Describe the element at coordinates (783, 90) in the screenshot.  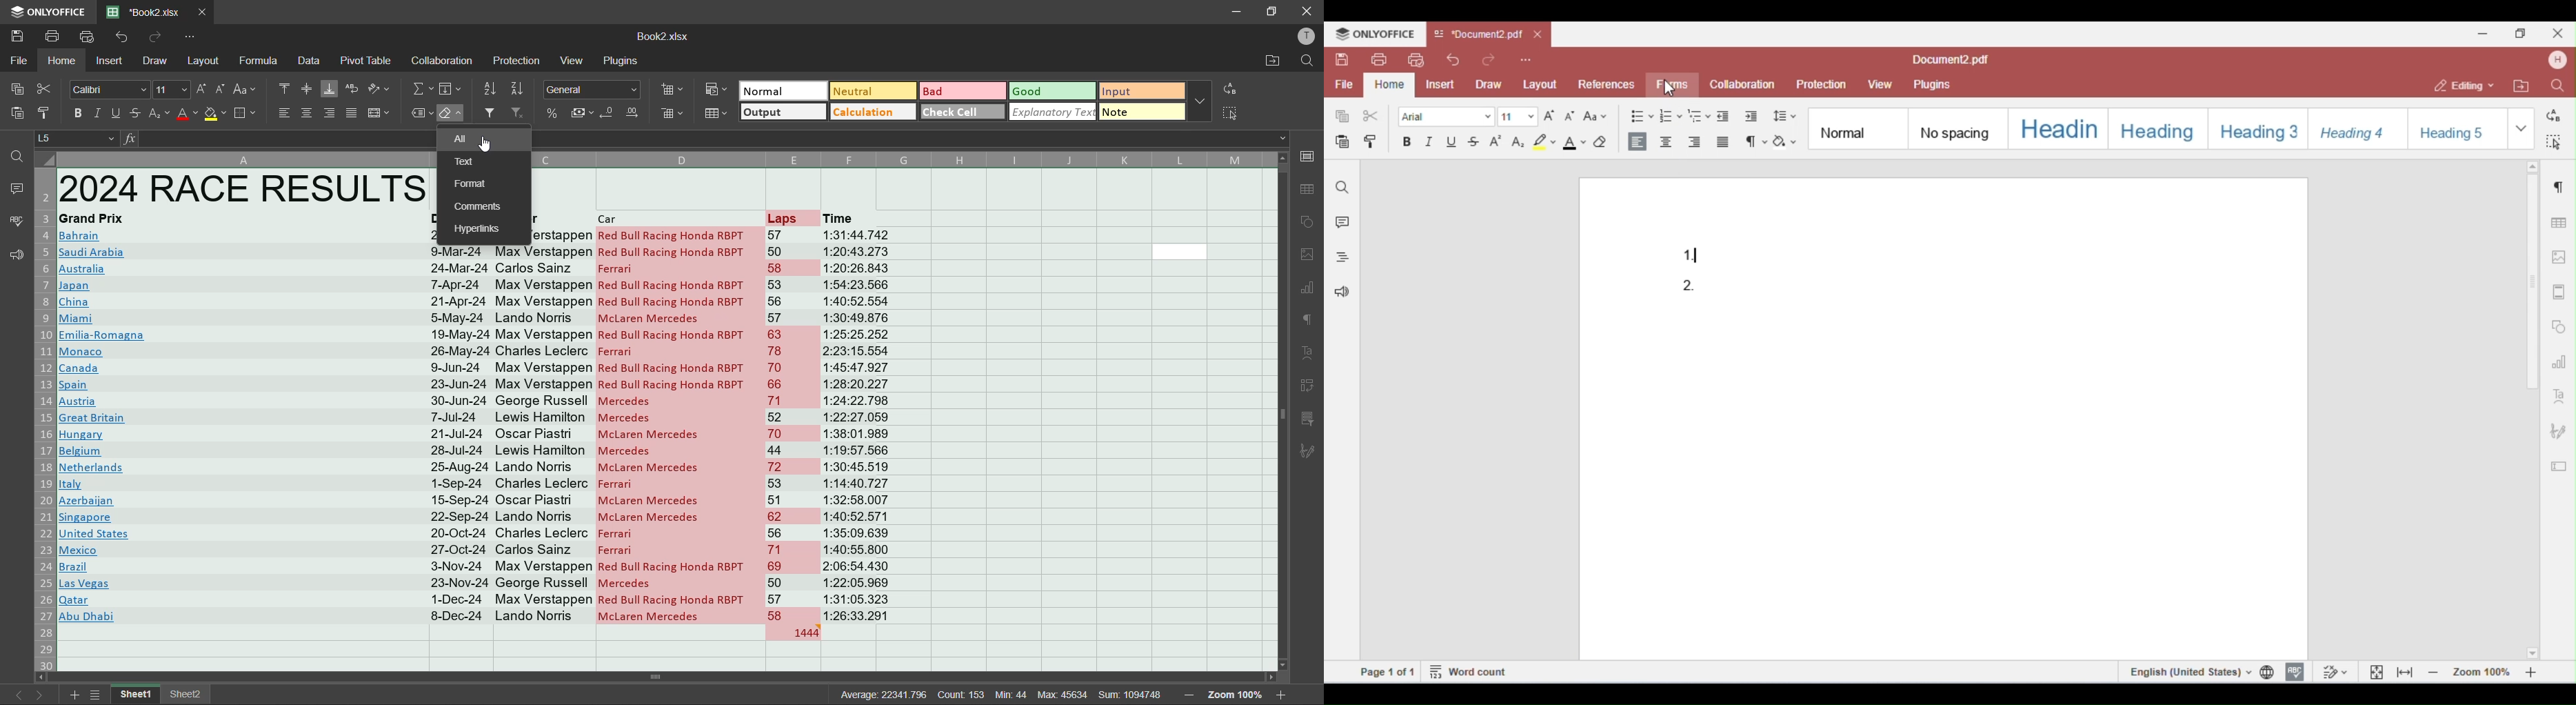
I see `normal` at that location.